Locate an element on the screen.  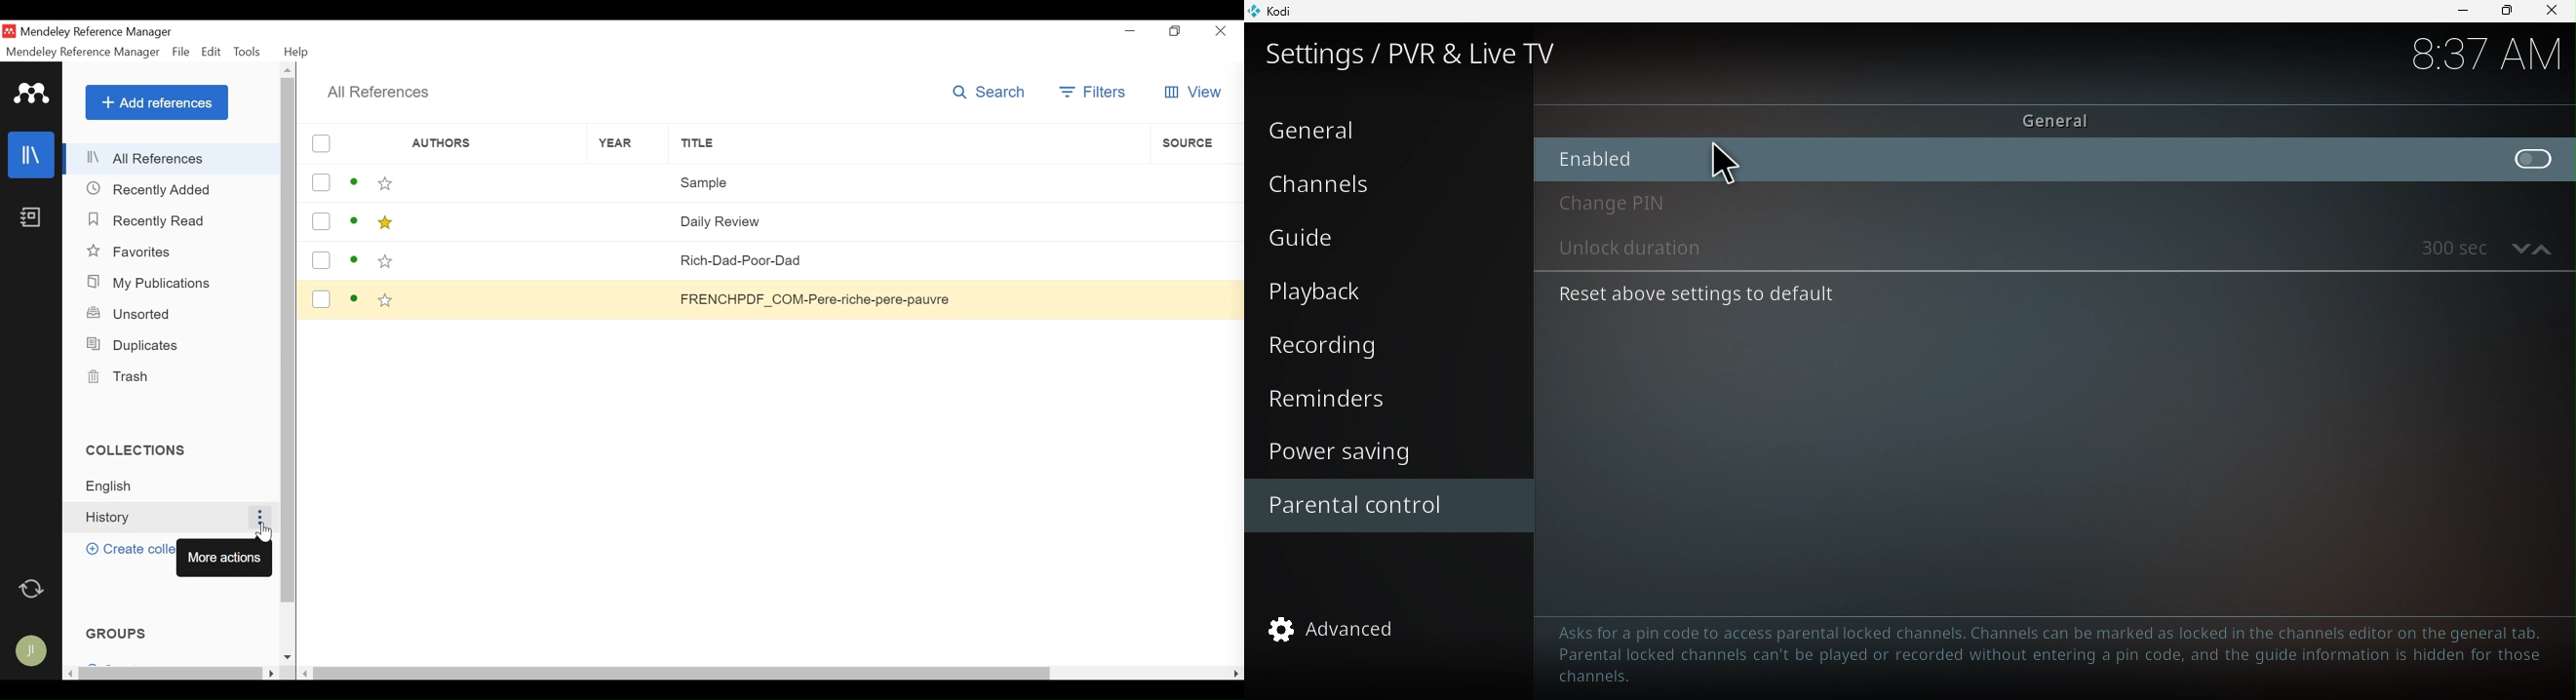
Notebook is located at coordinates (30, 218).